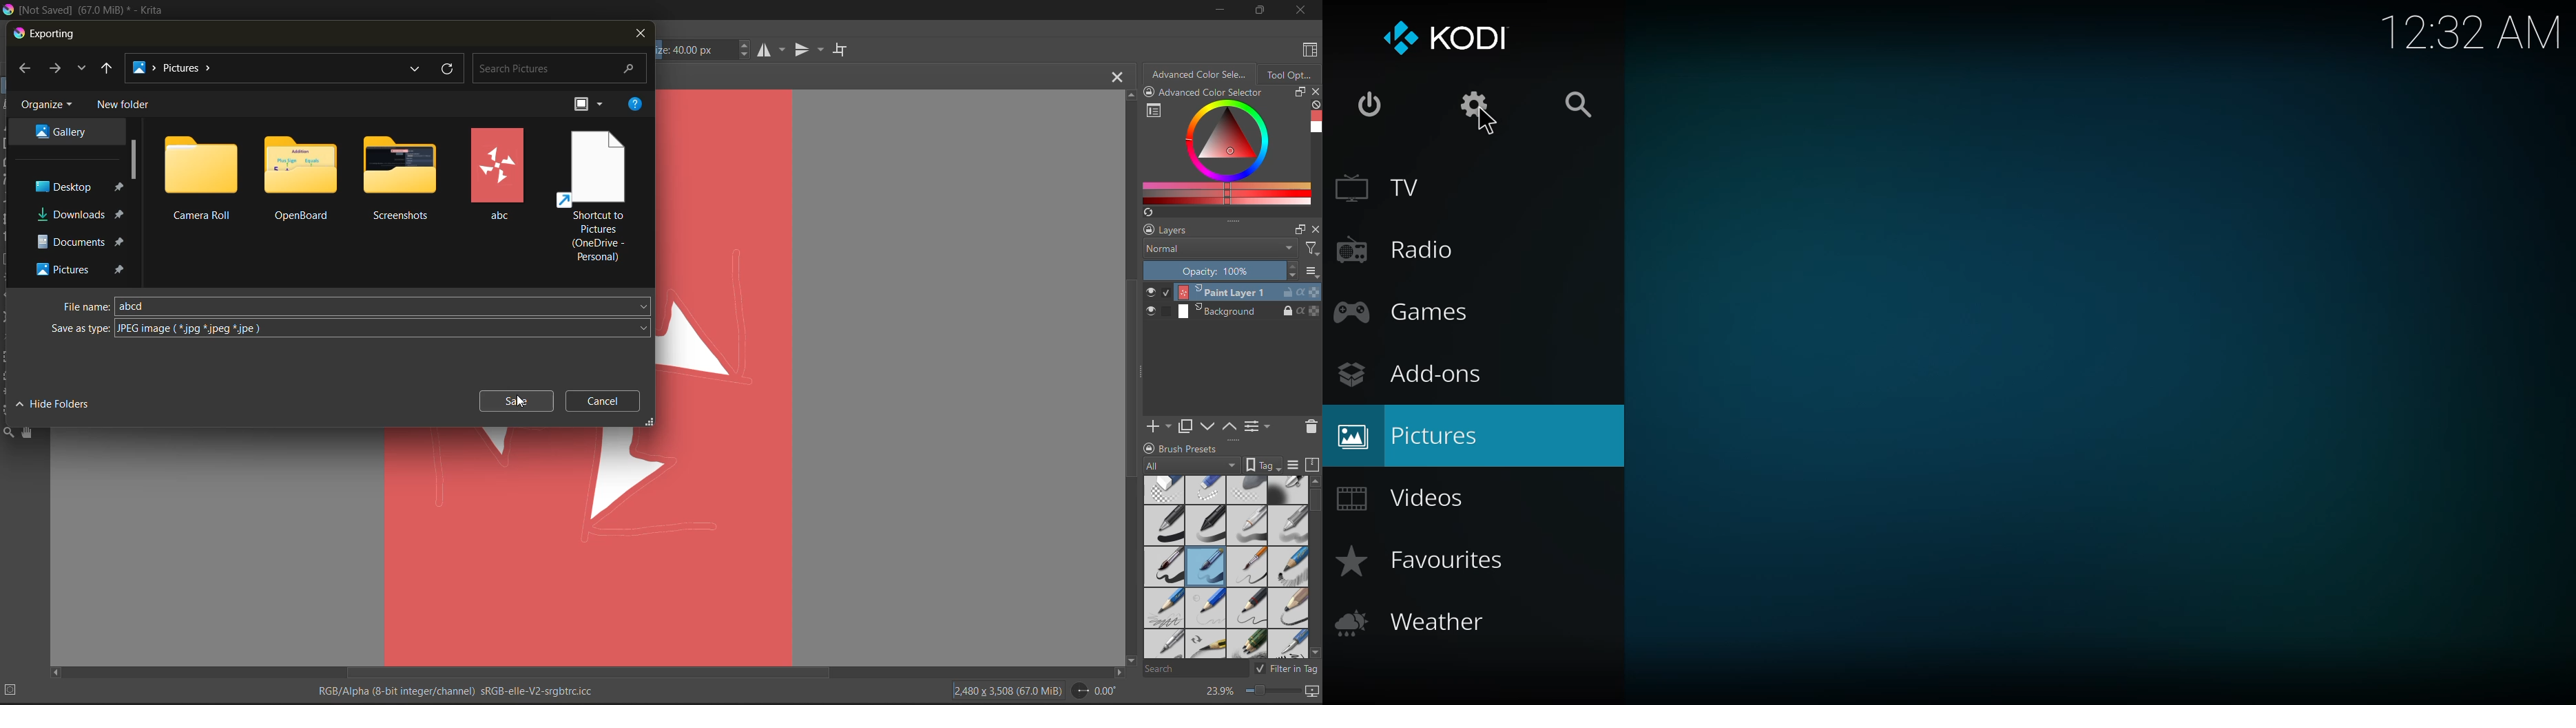 This screenshot has height=728, width=2576. I want to click on file destination, so click(80, 268).